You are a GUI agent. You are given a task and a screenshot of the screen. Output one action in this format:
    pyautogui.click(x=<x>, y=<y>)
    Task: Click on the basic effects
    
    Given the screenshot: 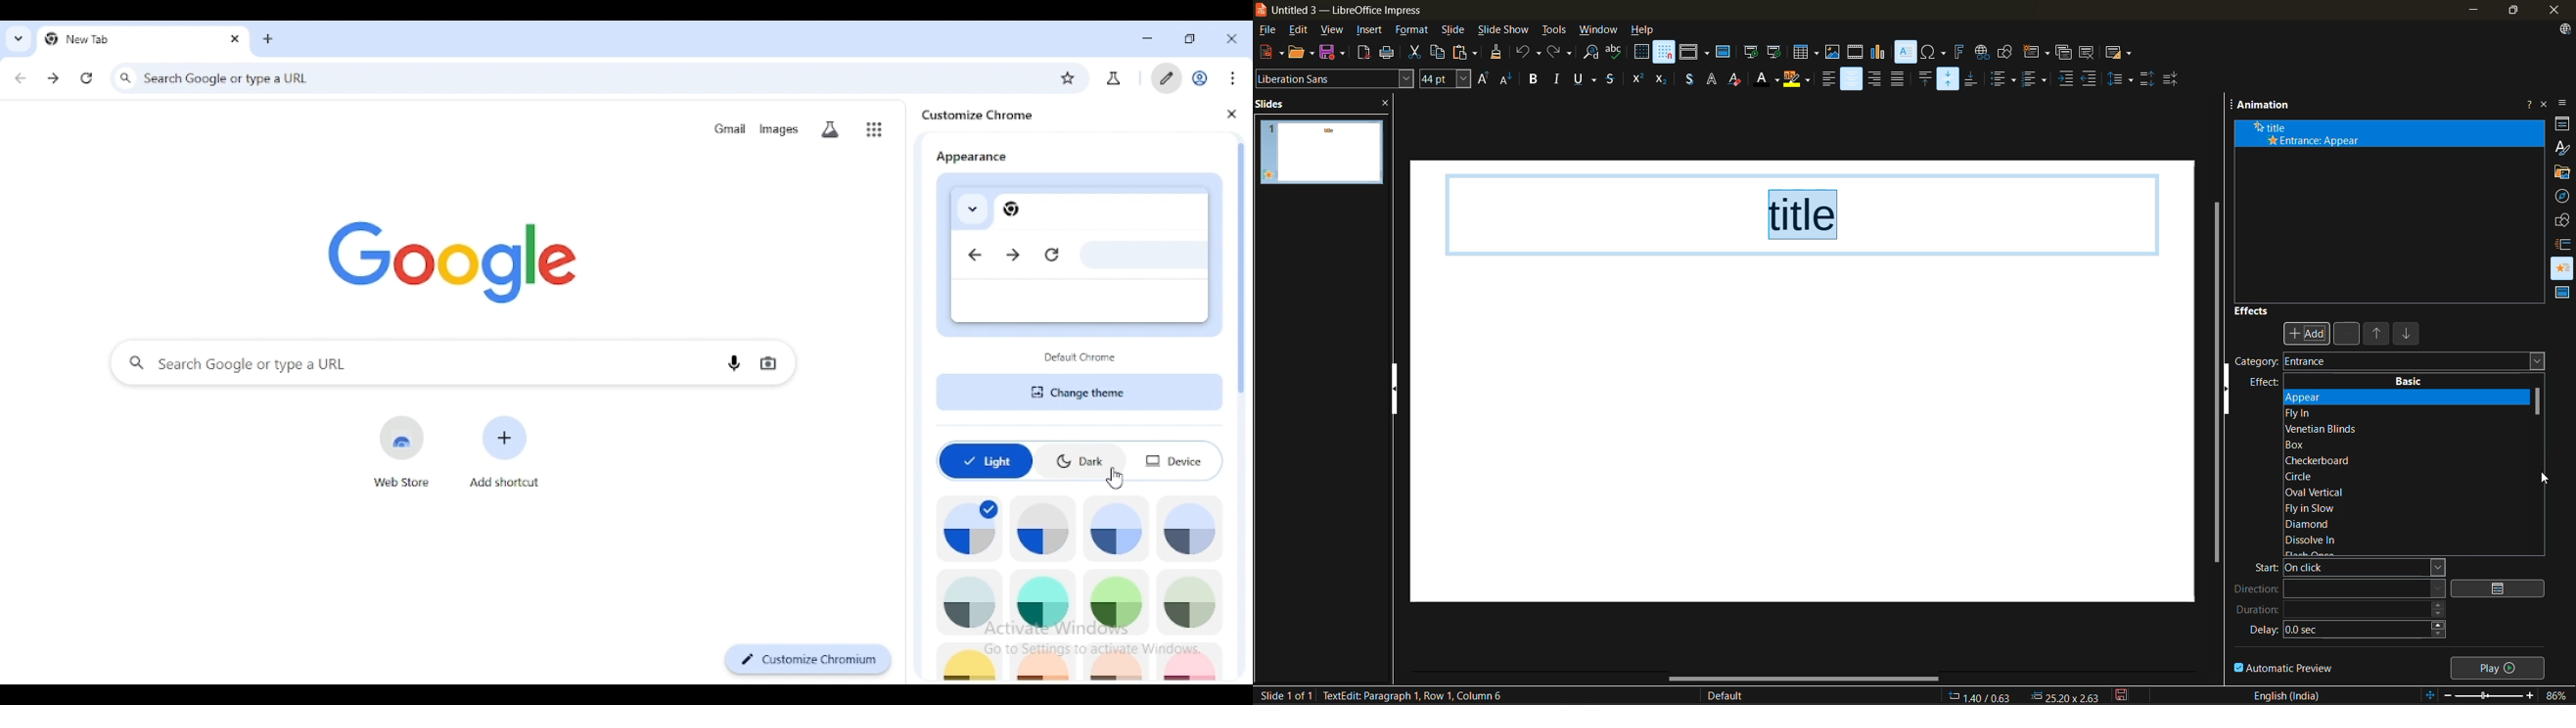 What is the action you would take?
    pyautogui.click(x=2403, y=473)
    